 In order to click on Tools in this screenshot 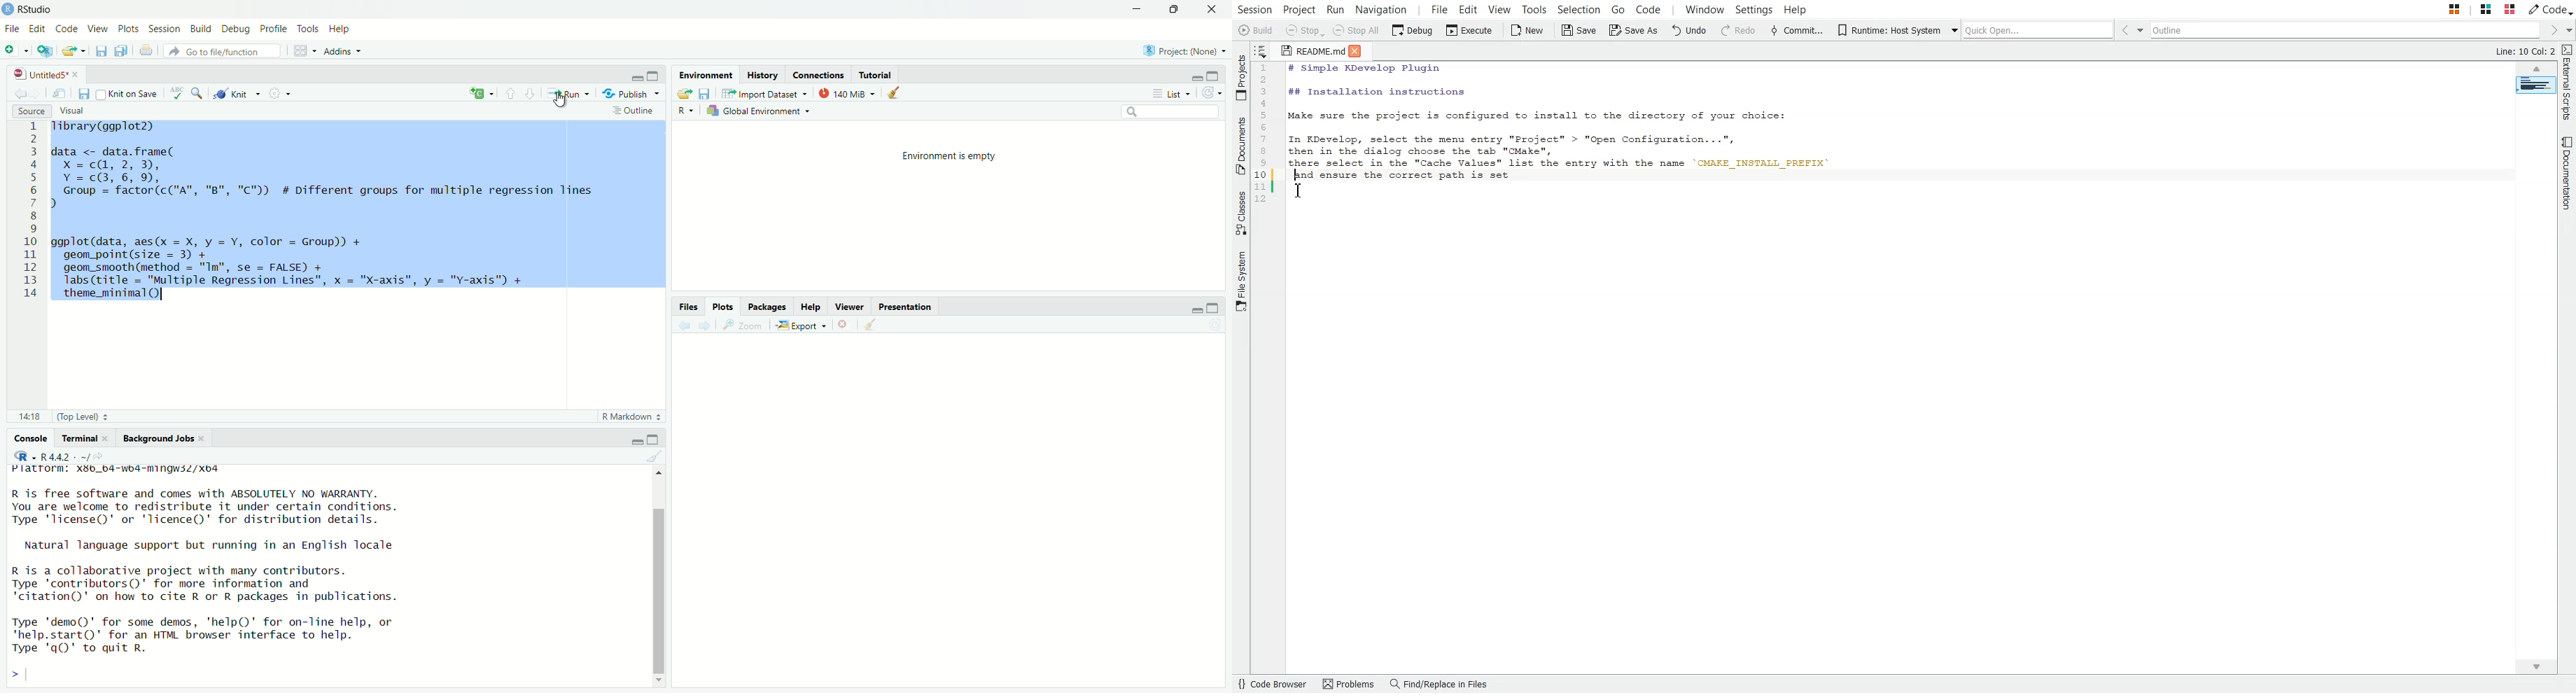, I will do `click(310, 30)`.